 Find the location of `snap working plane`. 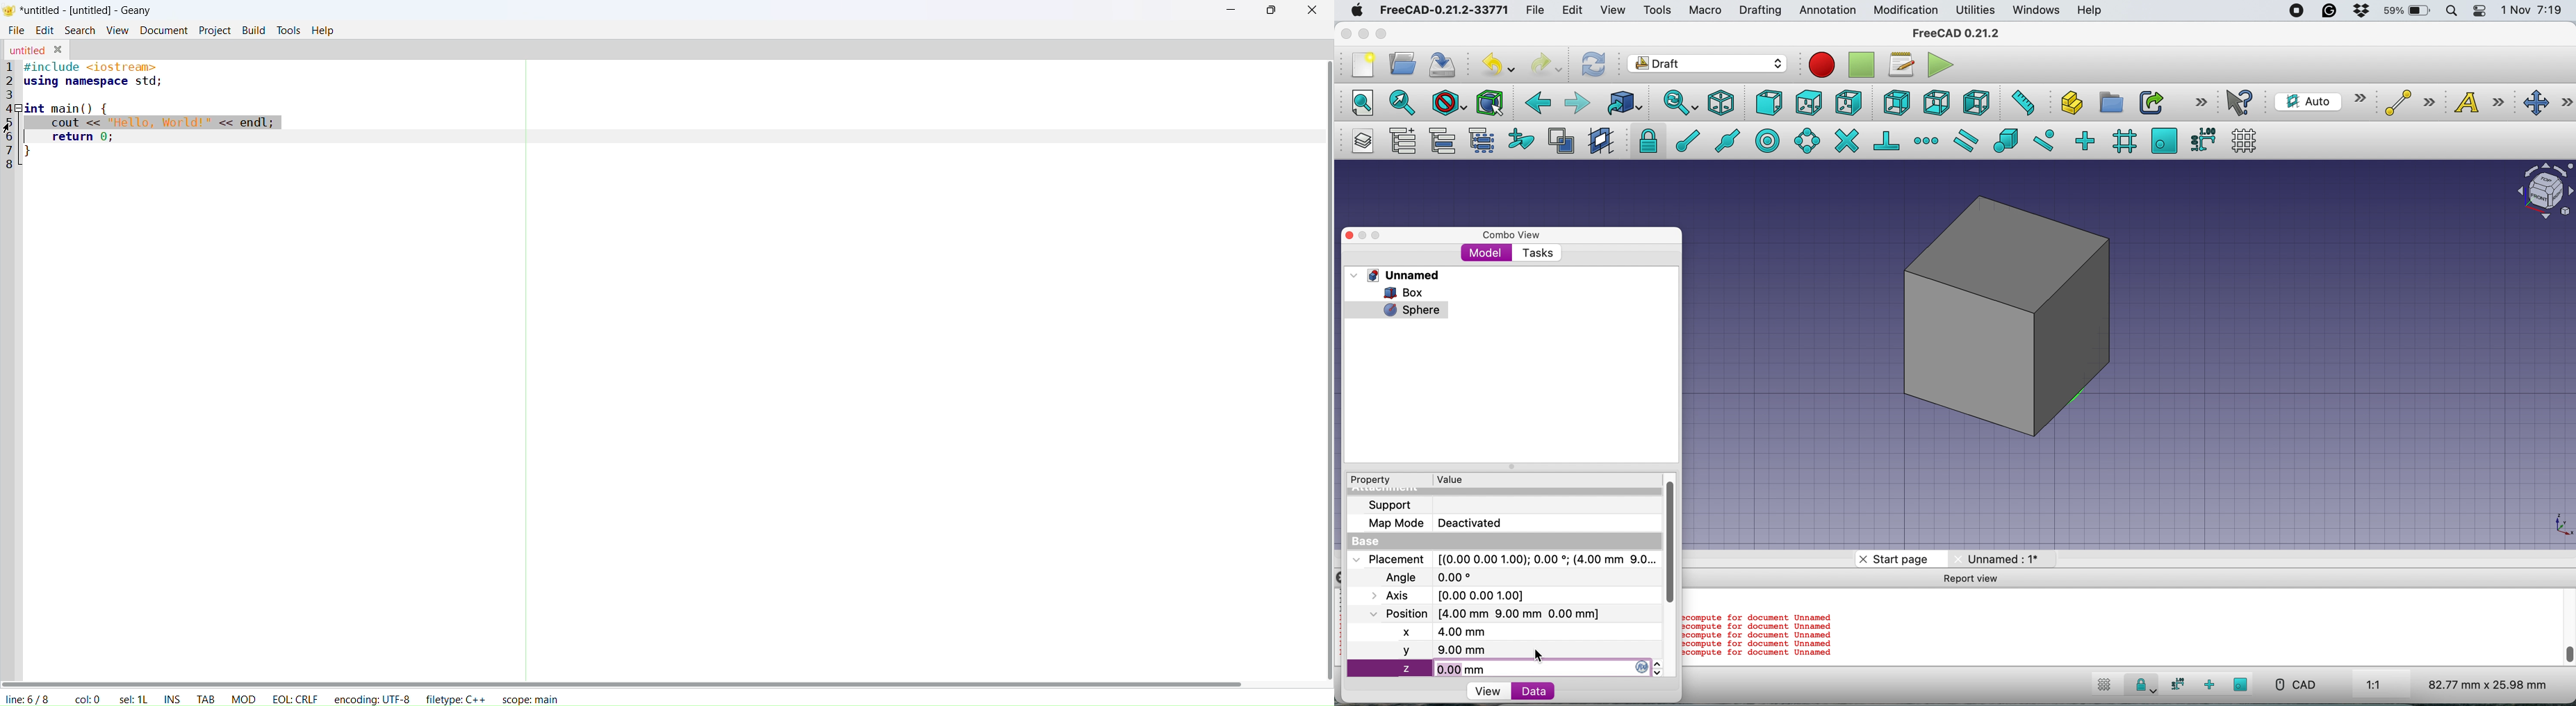

snap working plane is located at coordinates (2241, 684).